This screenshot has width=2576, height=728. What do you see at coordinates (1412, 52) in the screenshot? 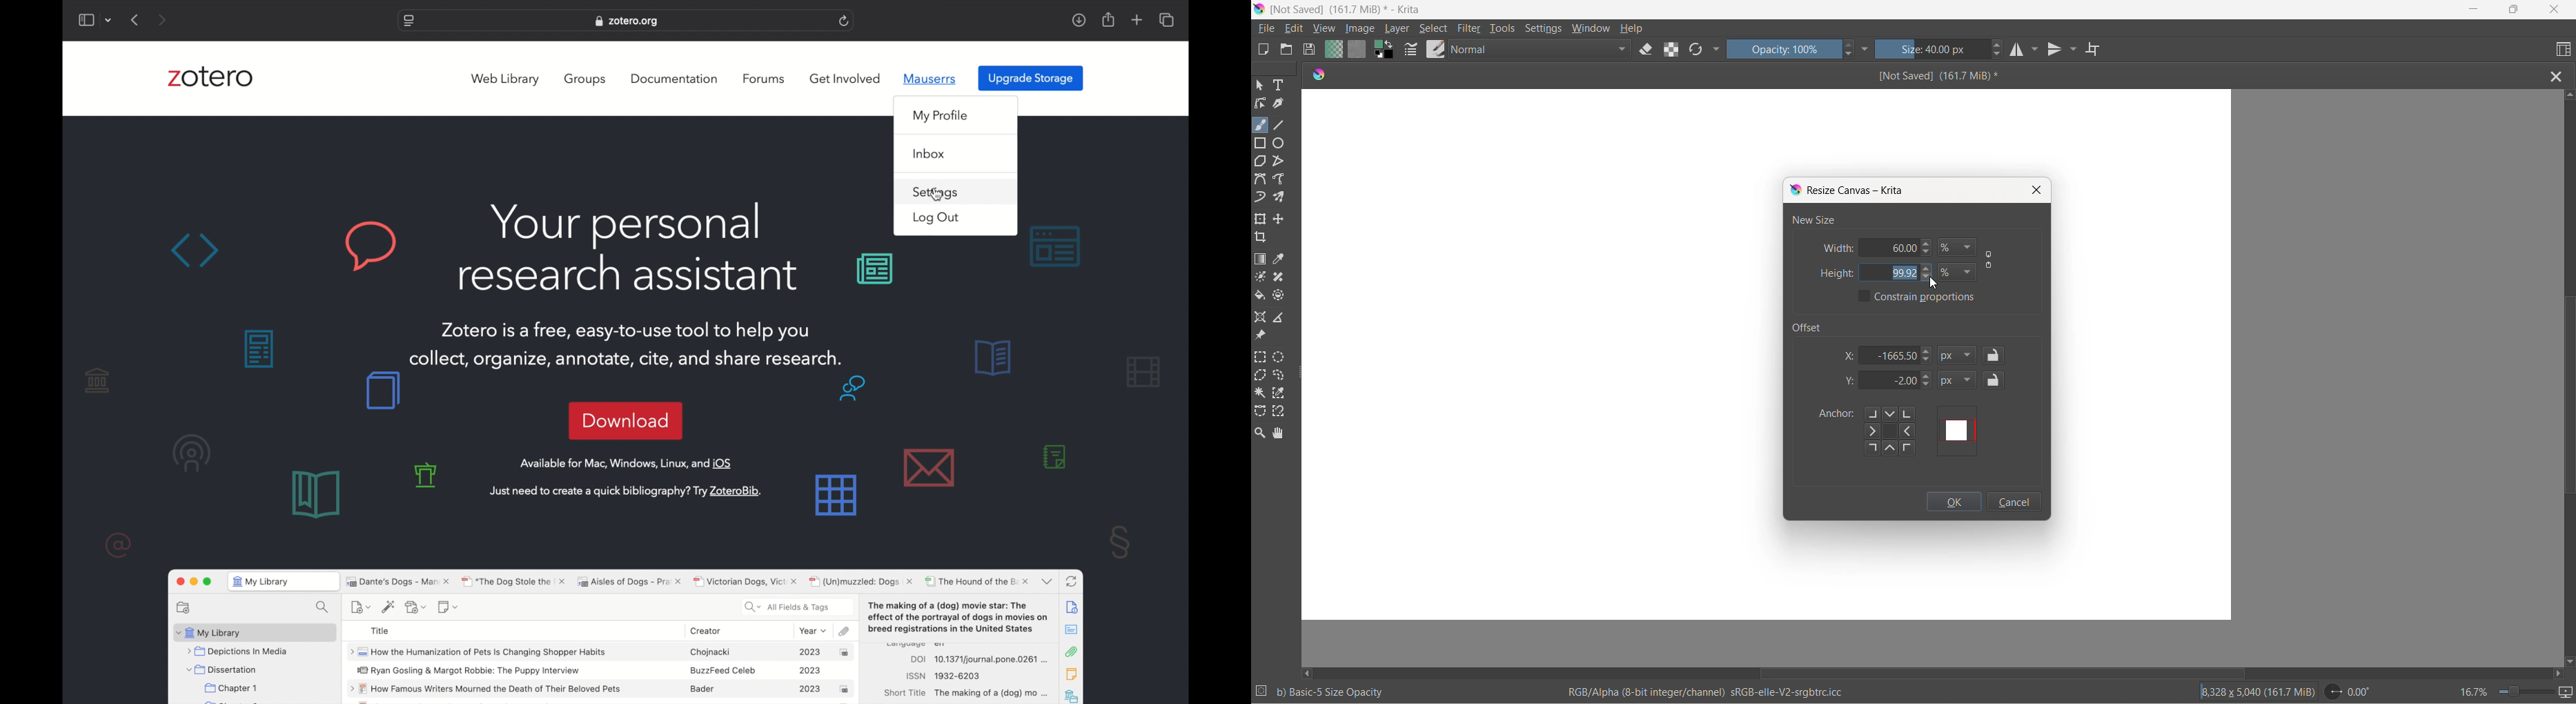
I see `brush settings` at bounding box center [1412, 52].